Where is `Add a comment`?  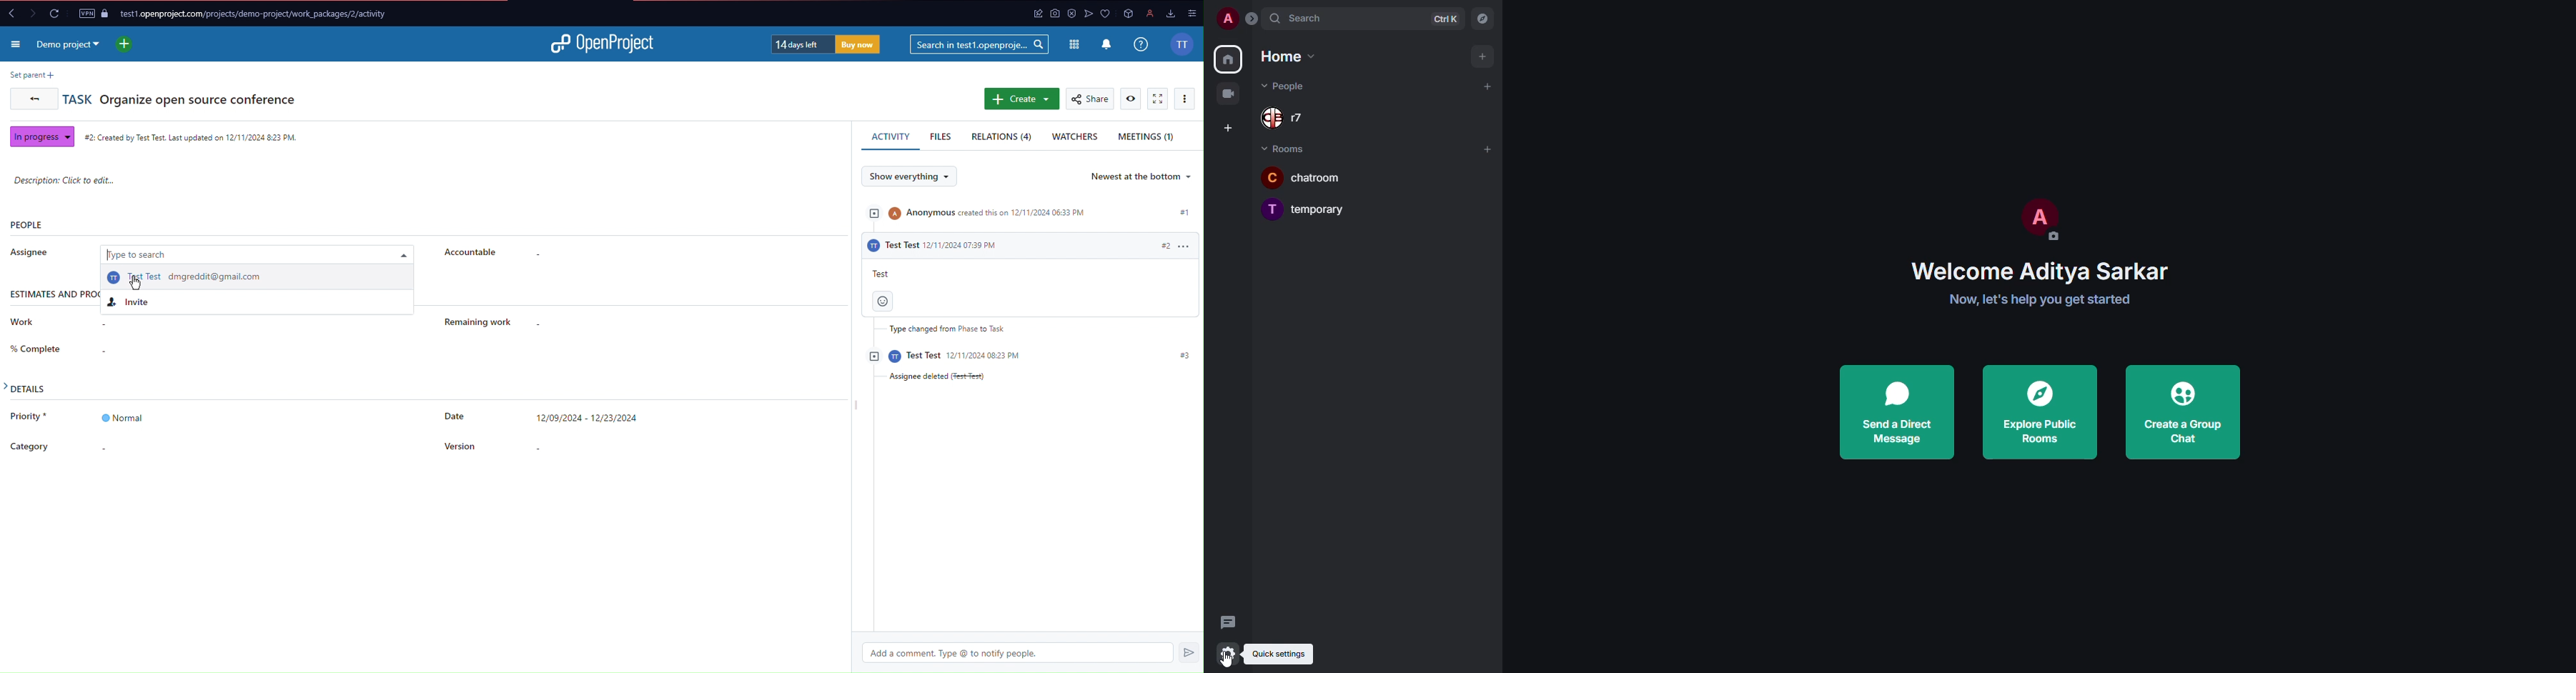 Add a comment is located at coordinates (1036, 652).